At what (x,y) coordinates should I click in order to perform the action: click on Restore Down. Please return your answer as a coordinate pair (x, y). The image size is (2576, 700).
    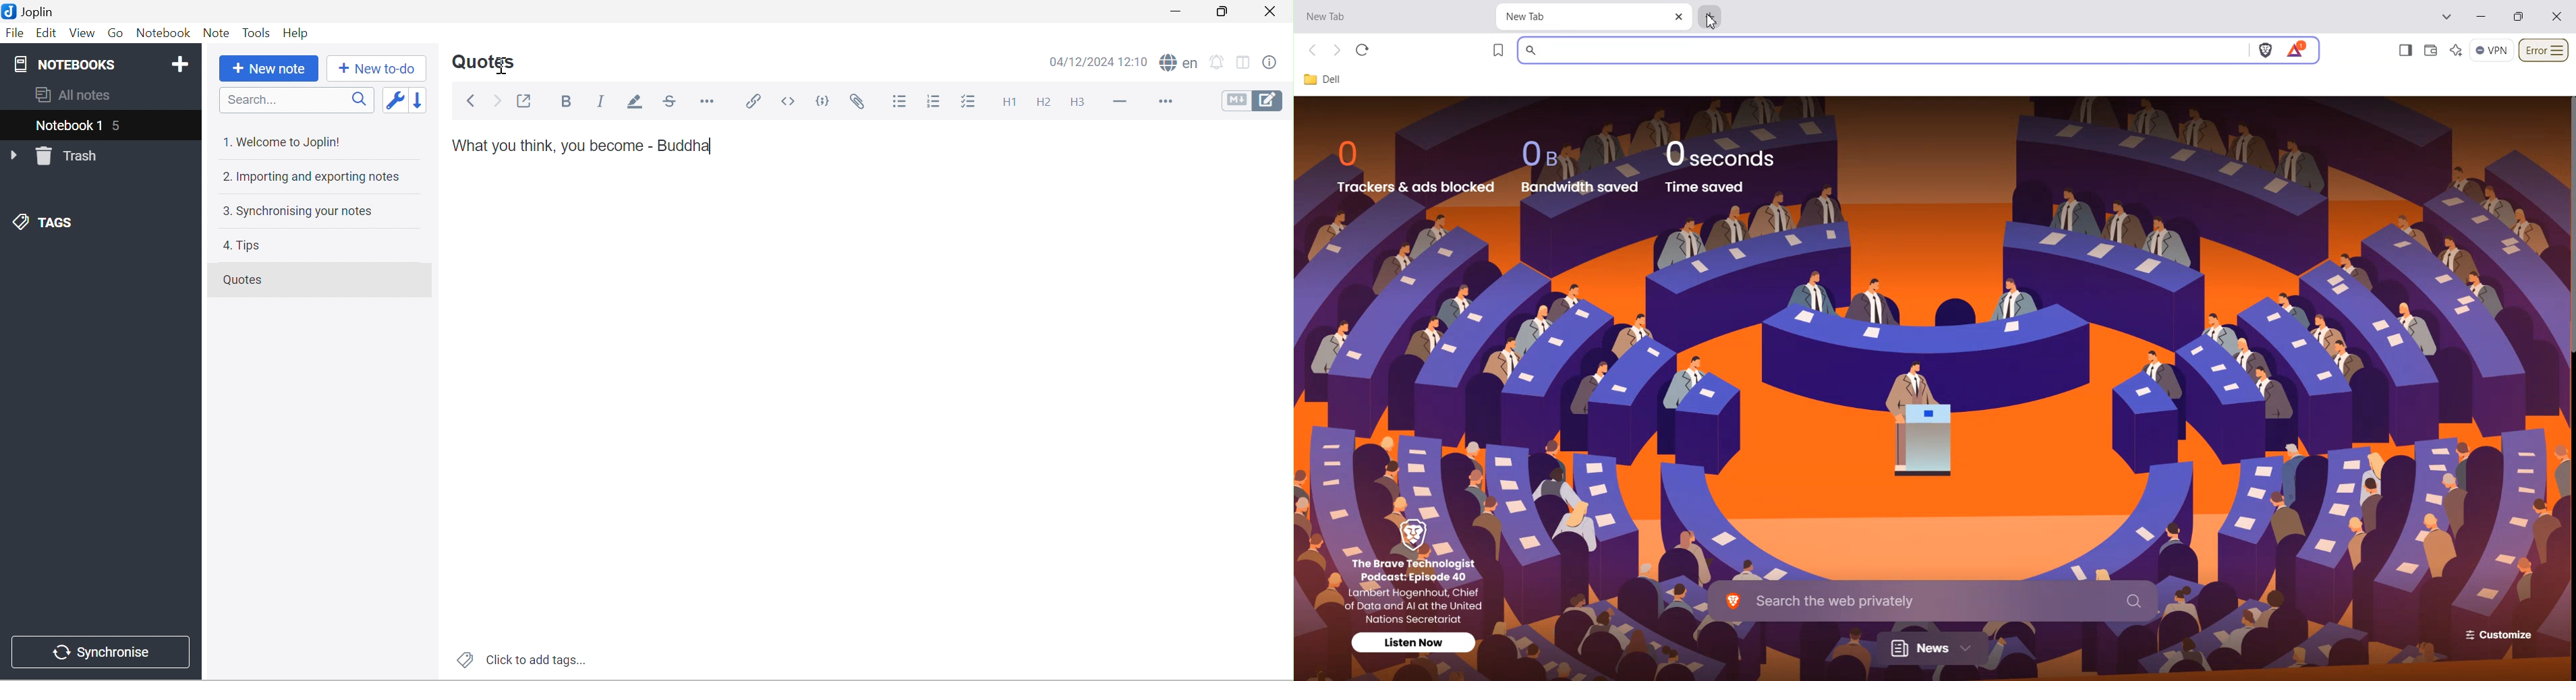
    Looking at the image, I should click on (1226, 11).